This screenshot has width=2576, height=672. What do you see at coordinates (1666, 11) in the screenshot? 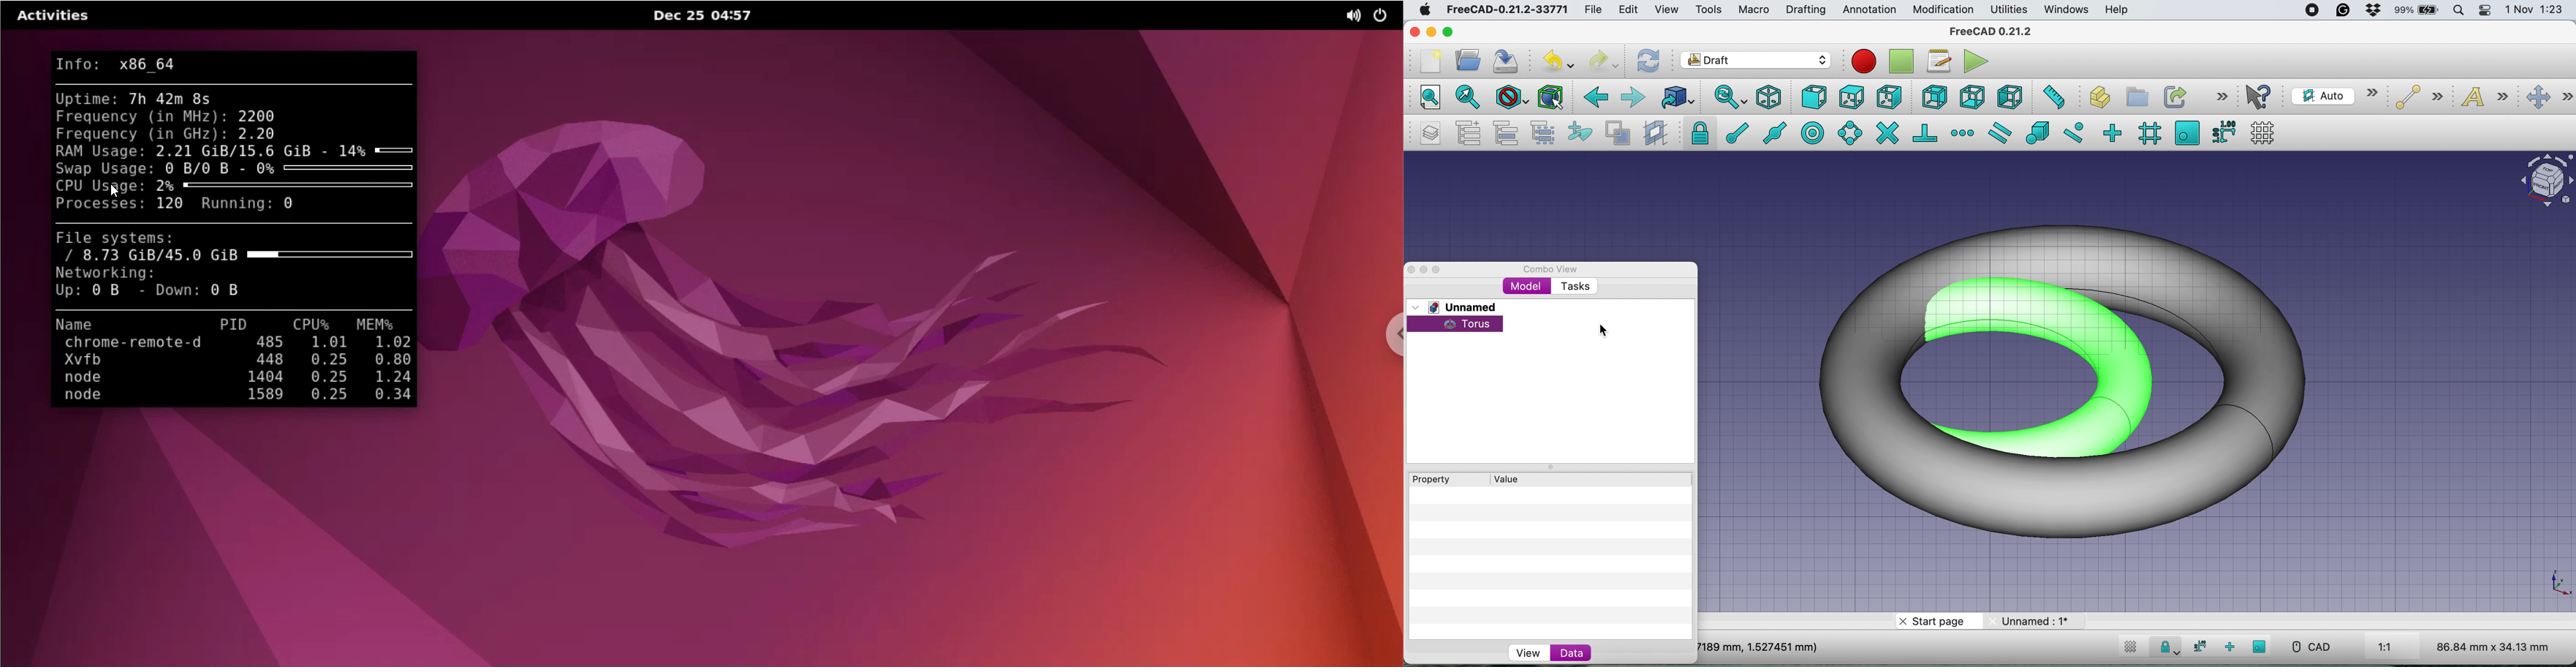
I see `view` at bounding box center [1666, 11].